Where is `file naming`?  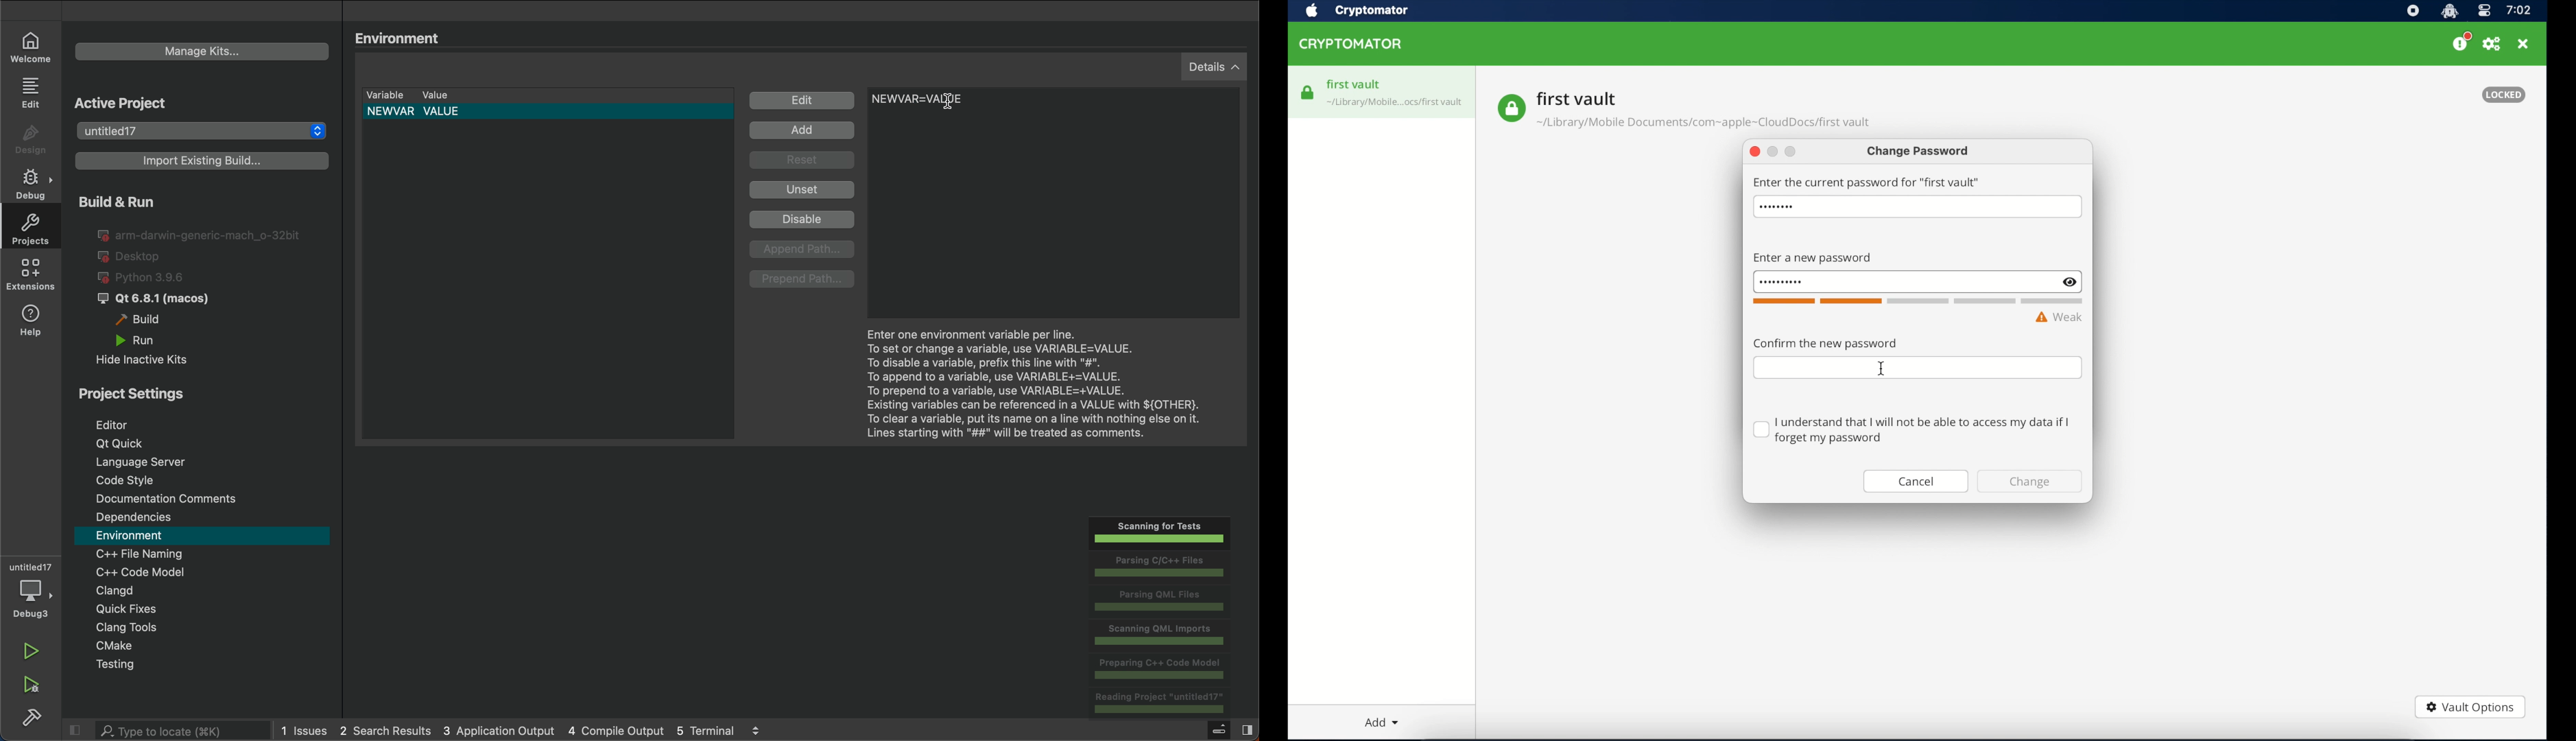
file naming is located at coordinates (205, 554).